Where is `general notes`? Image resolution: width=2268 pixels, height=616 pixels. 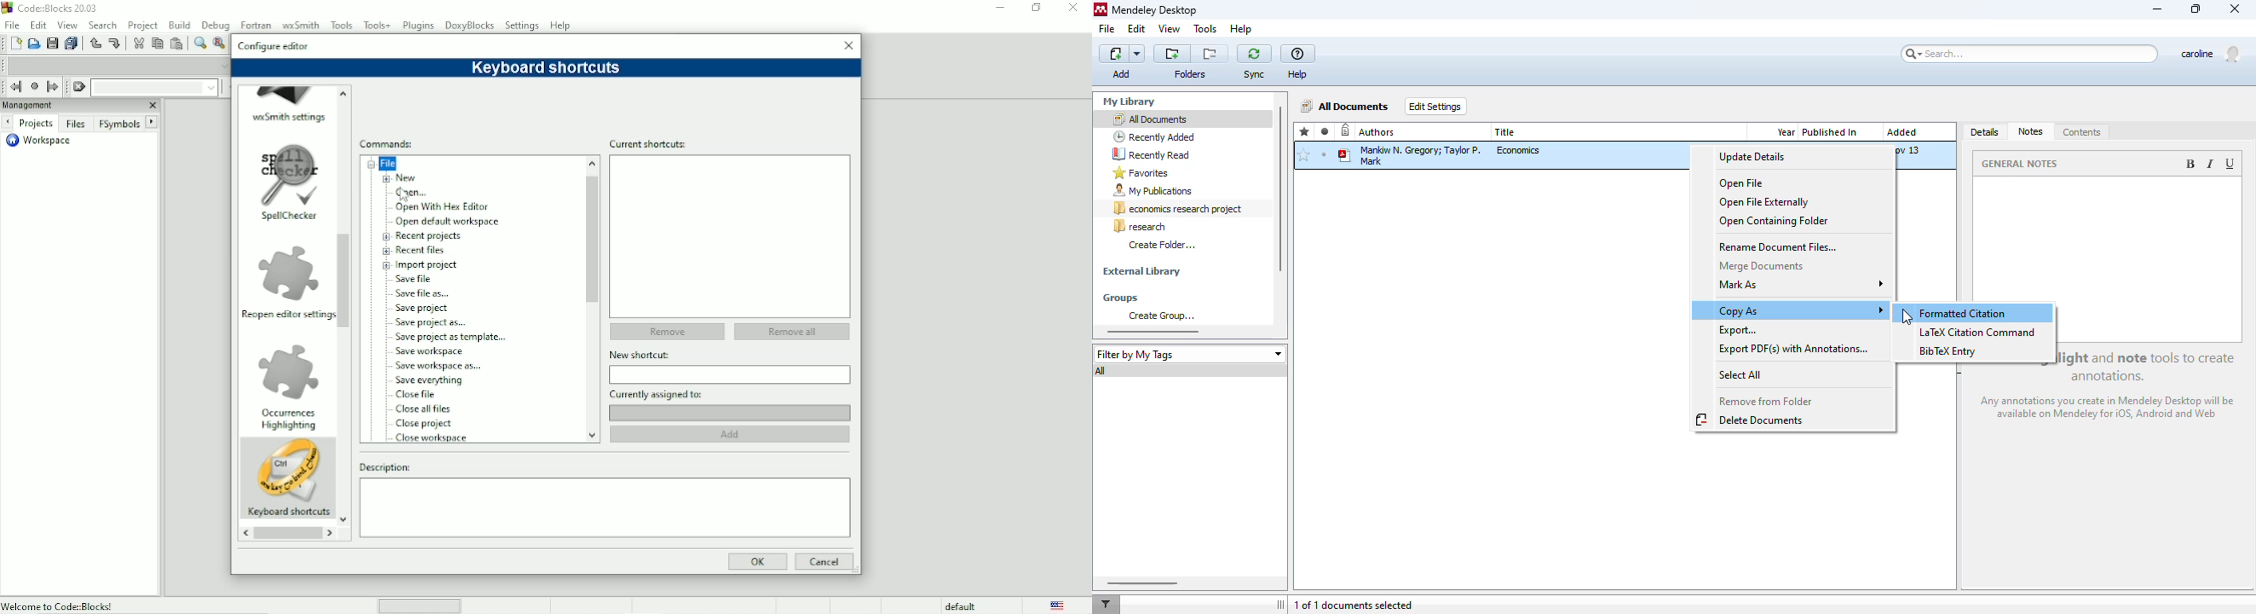 general notes is located at coordinates (2023, 163).